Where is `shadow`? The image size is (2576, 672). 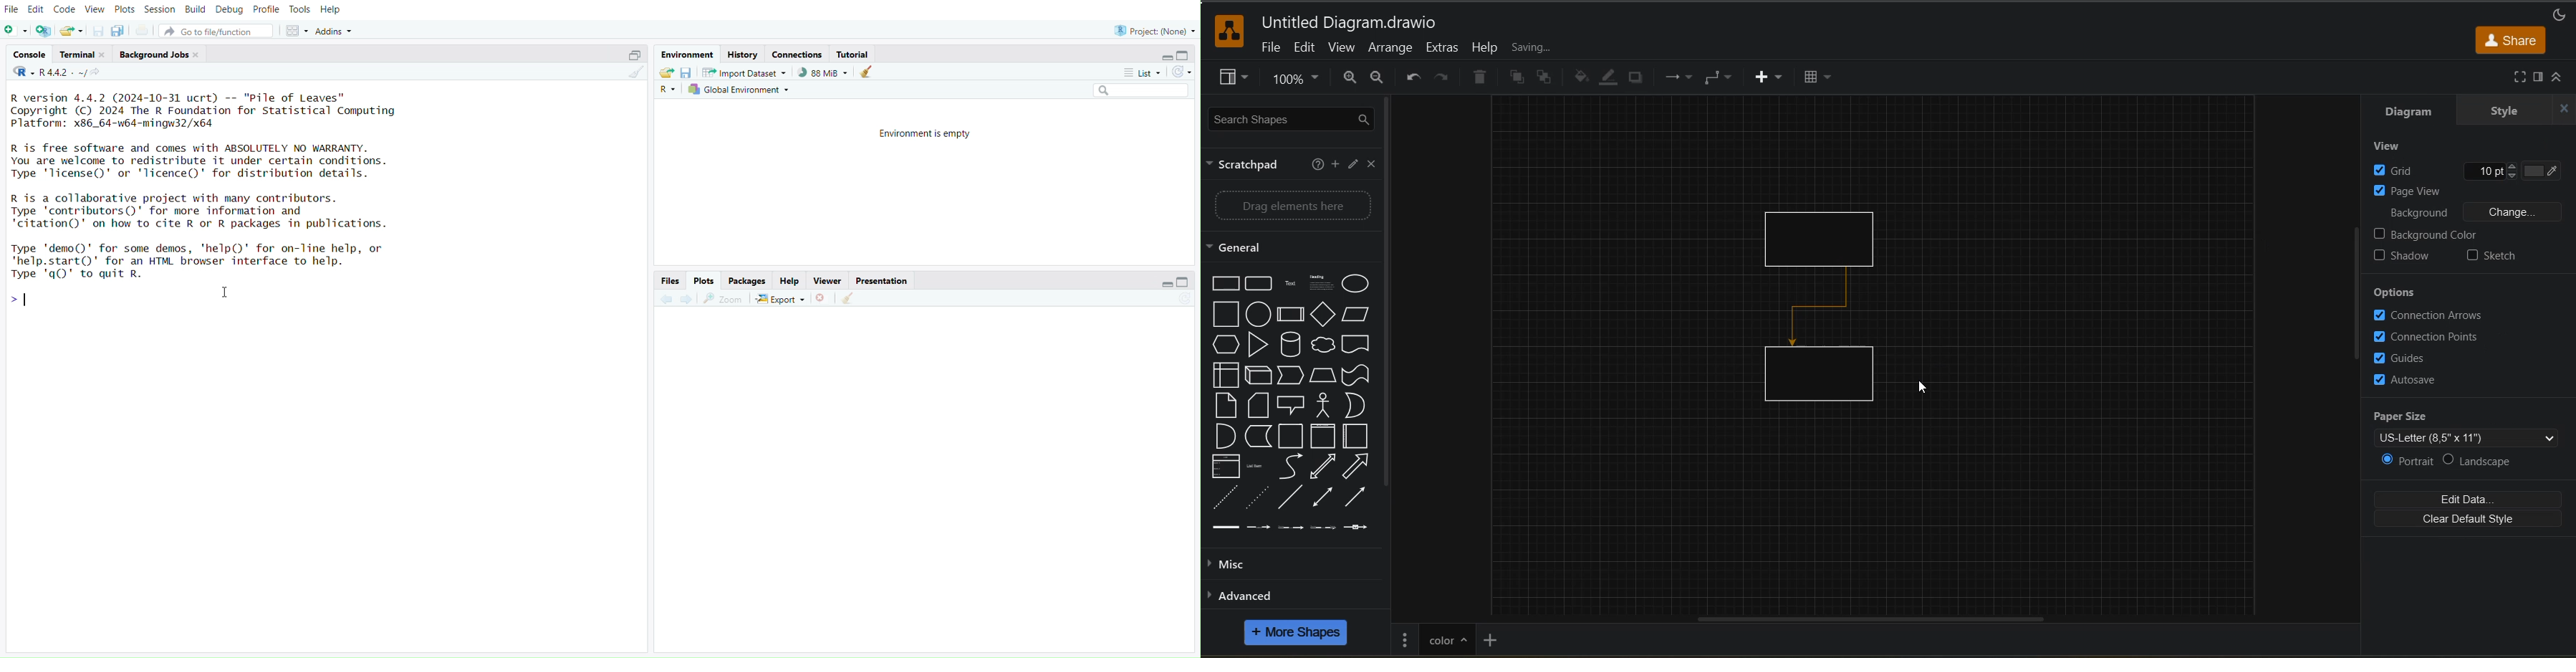 shadow is located at coordinates (1638, 78).